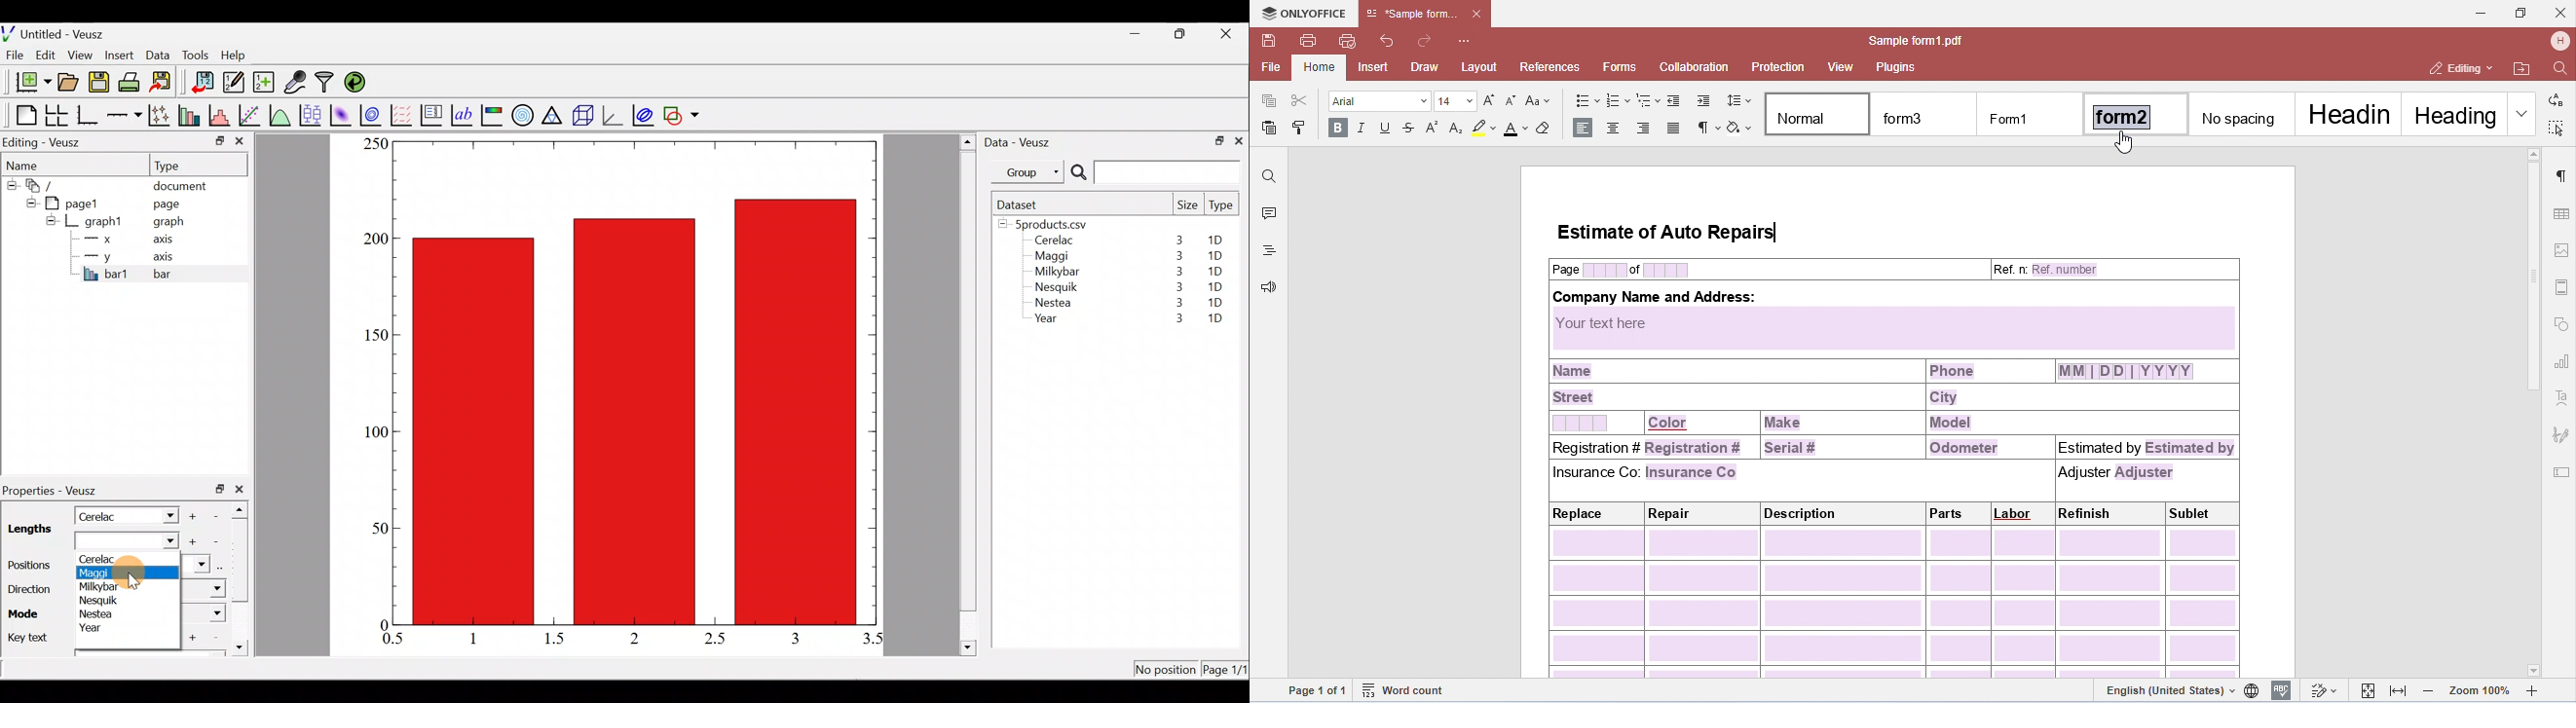 This screenshot has height=728, width=2576. I want to click on restore down, so click(220, 489).